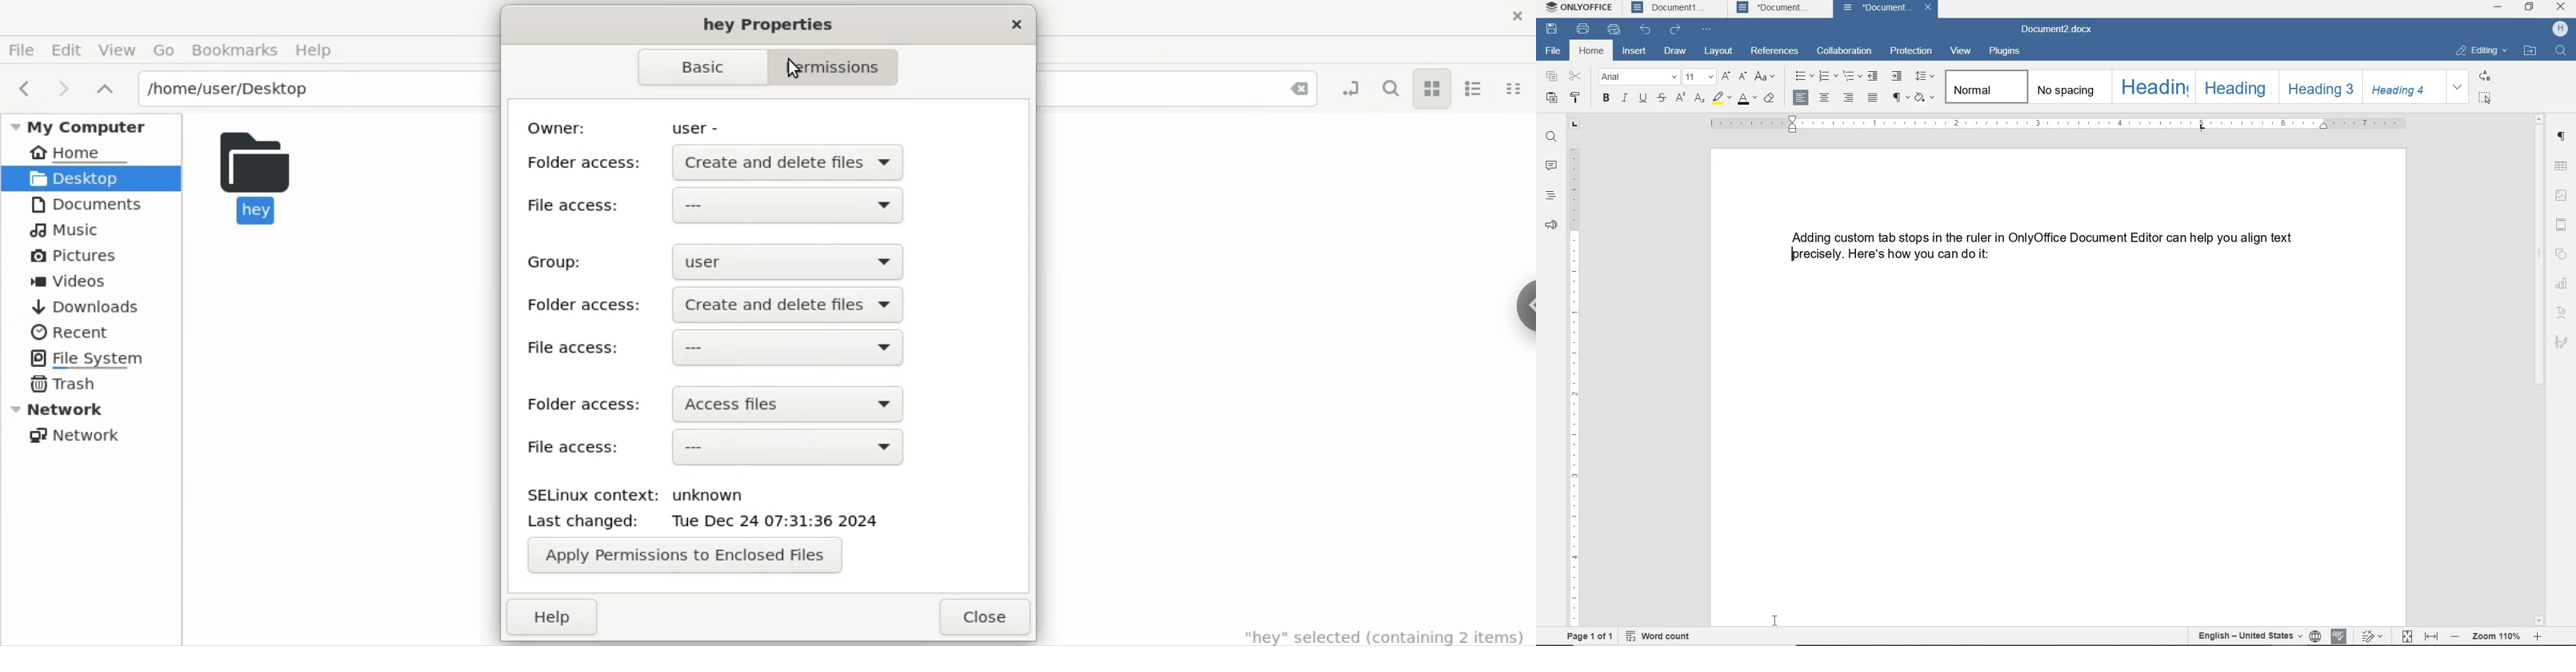 This screenshot has width=2576, height=672. I want to click on decrease indent, so click(1873, 77).